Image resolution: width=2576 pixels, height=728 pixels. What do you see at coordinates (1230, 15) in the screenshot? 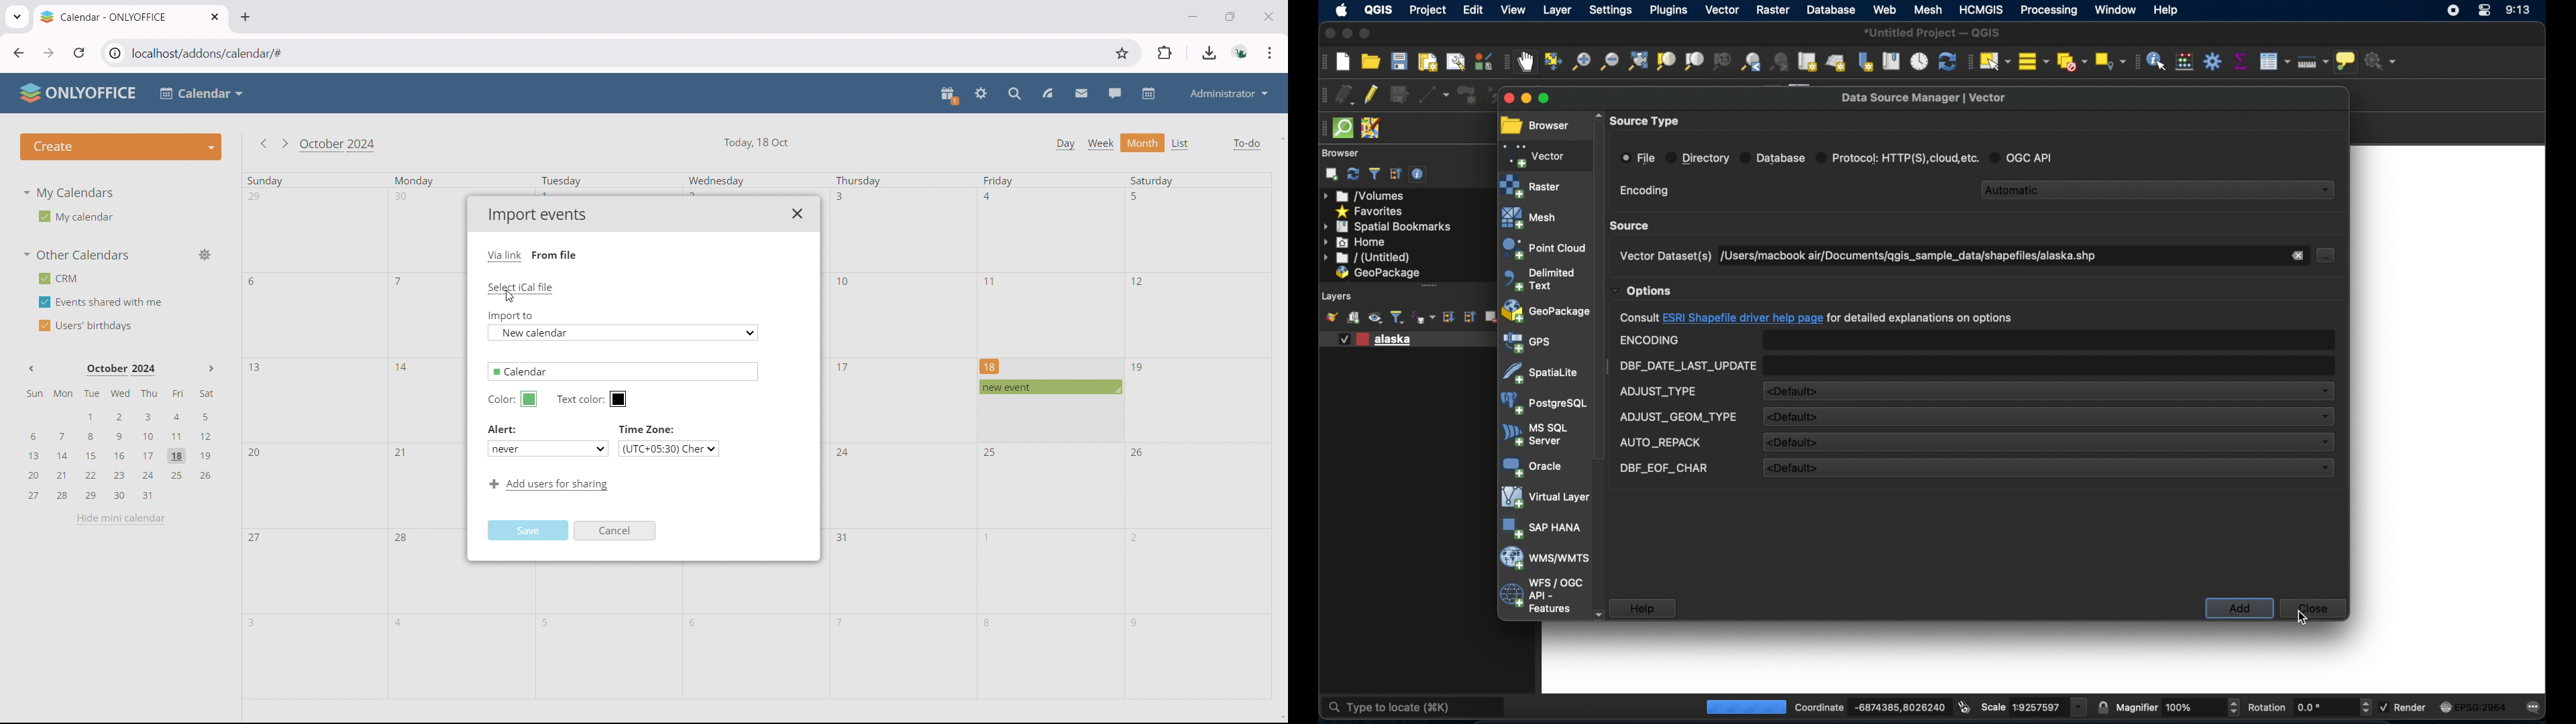
I see `maximize` at bounding box center [1230, 15].